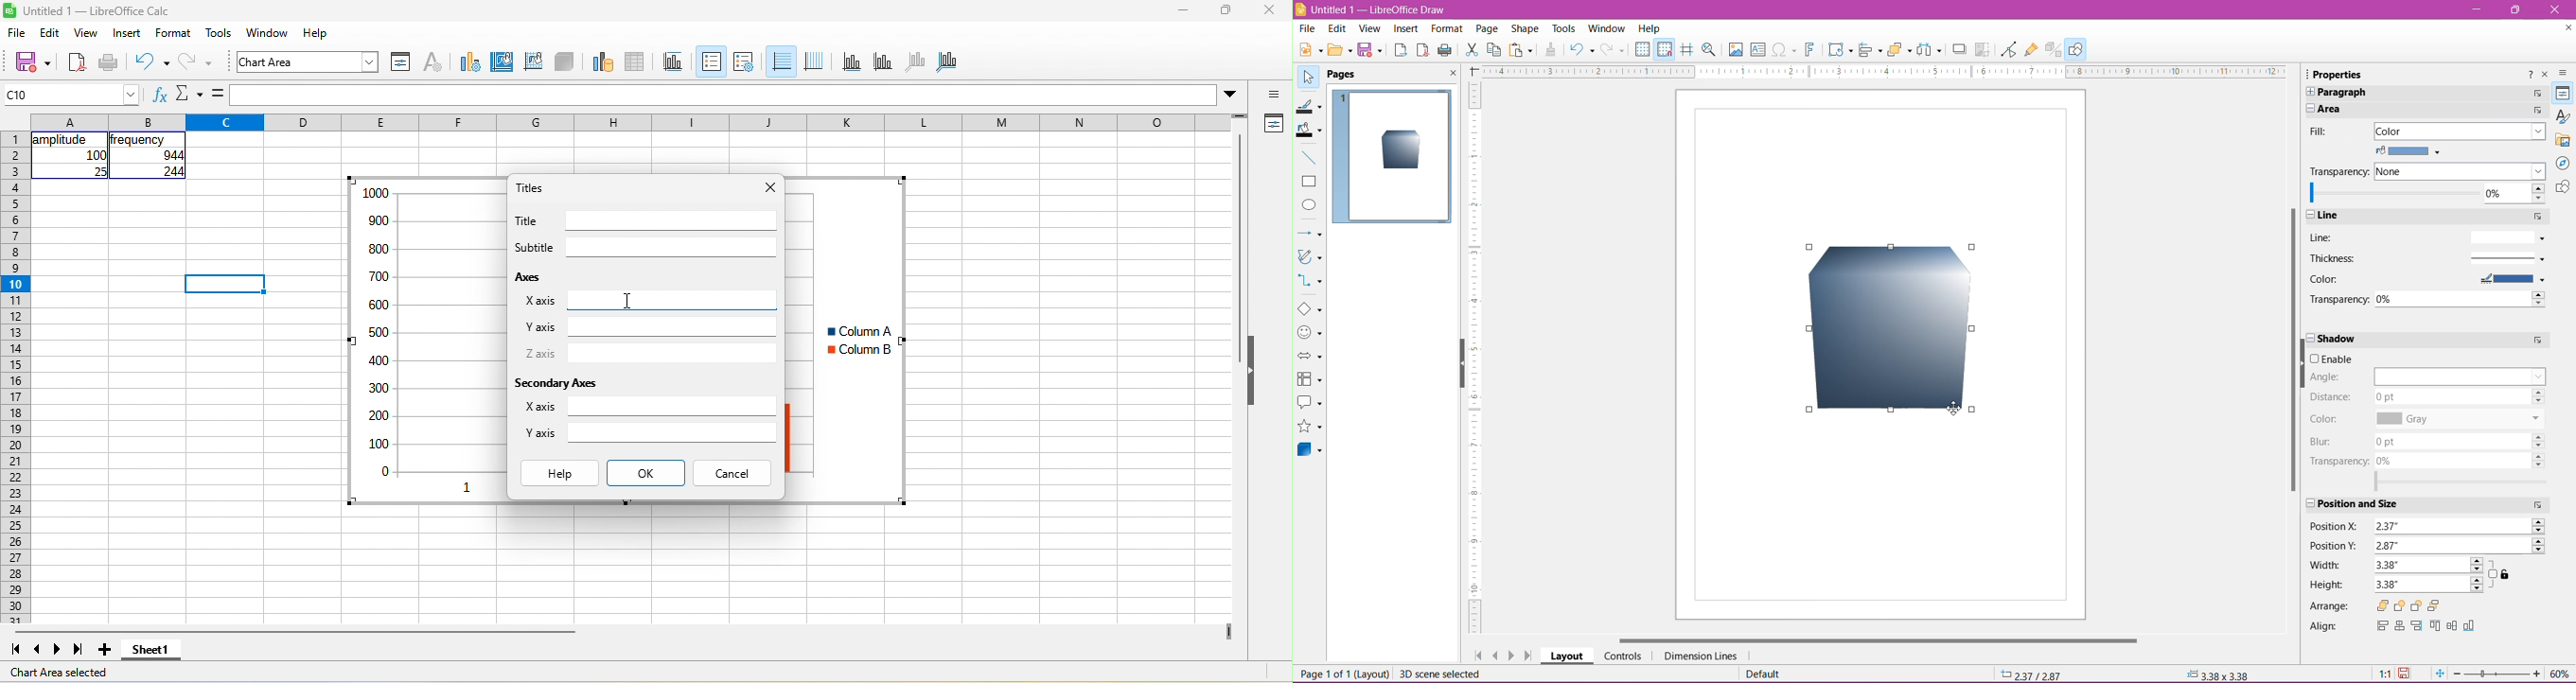 Image resolution: width=2576 pixels, height=700 pixels. Describe the element at coordinates (2008, 49) in the screenshot. I see `Toggle Point Edit Mode` at that location.